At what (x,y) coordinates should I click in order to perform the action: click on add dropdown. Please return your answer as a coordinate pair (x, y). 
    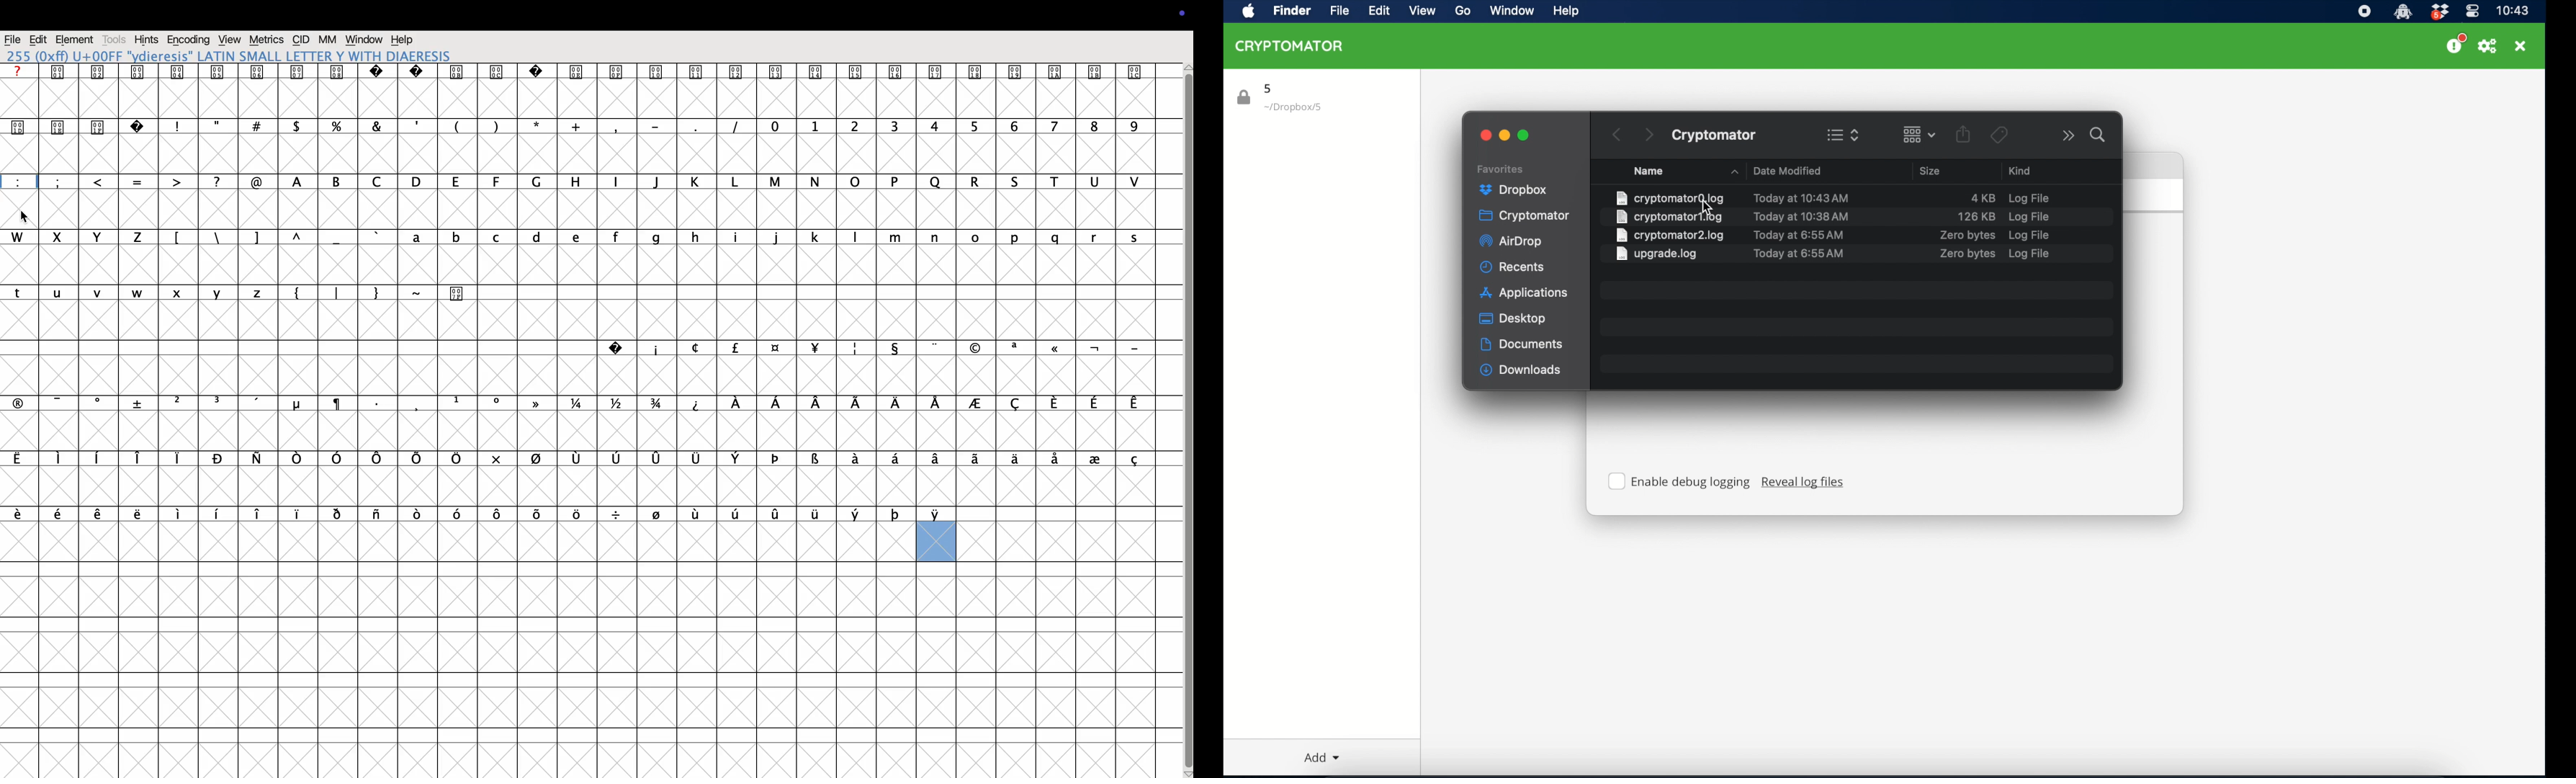
    Looking at the image, I should click on (1322, 754).